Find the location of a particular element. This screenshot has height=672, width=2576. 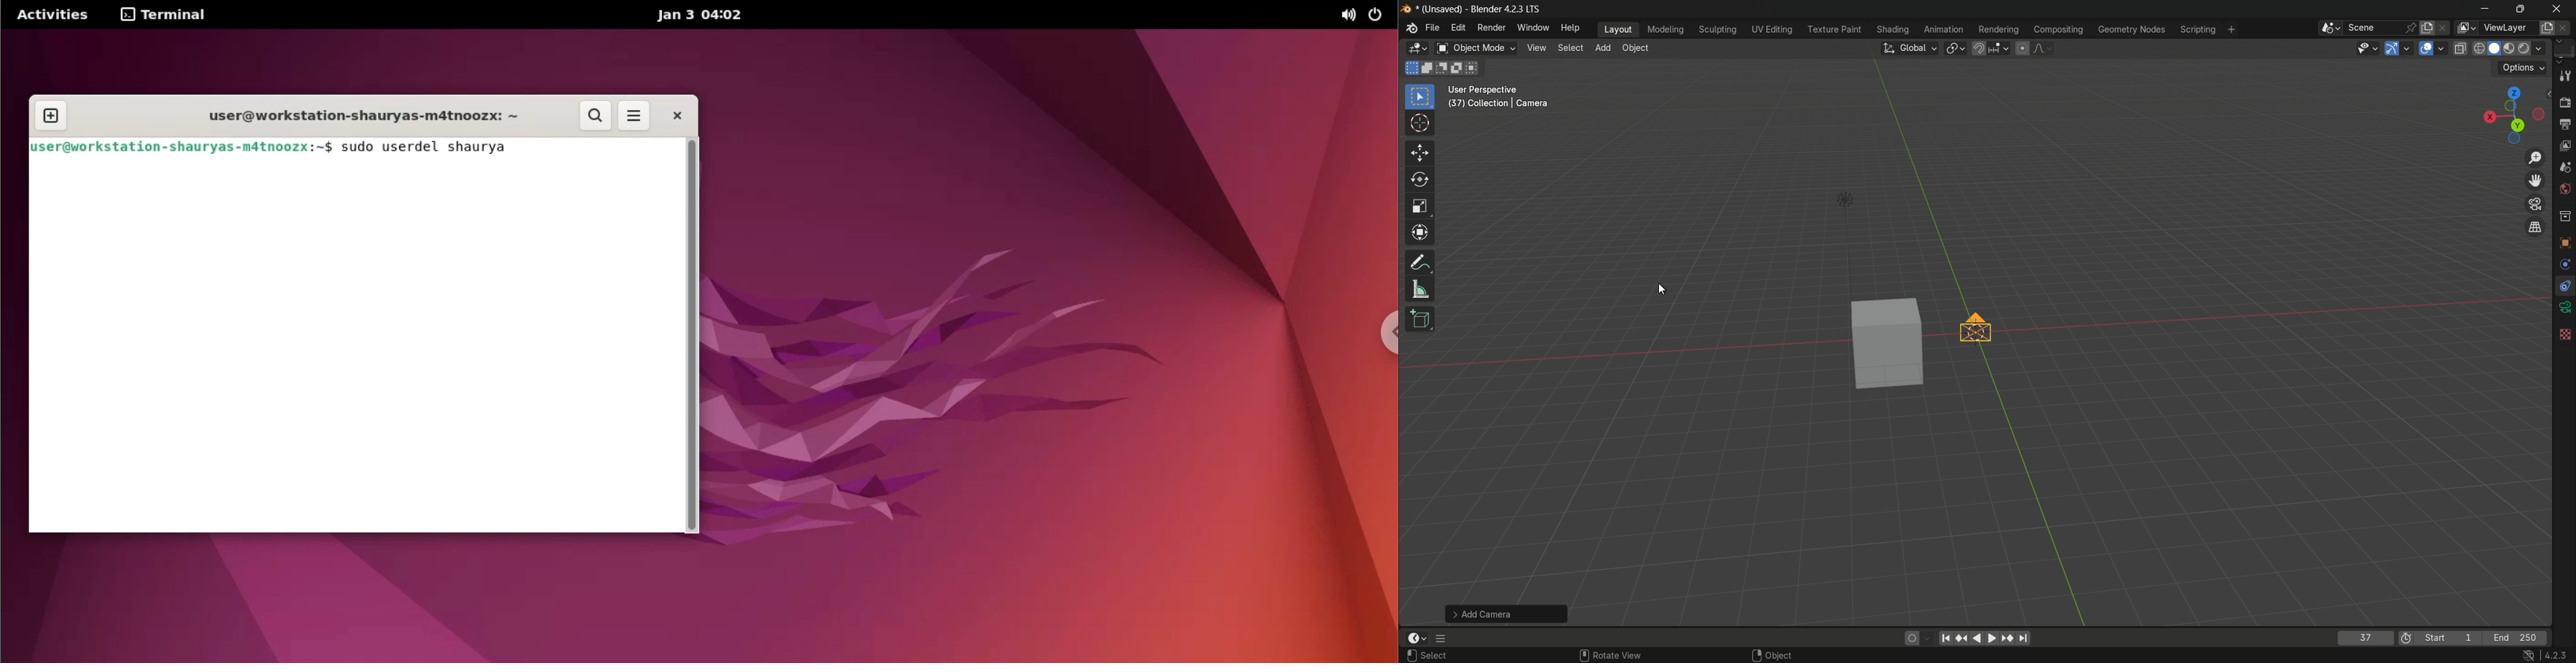

cursor is located at coordinates (1662, 285).